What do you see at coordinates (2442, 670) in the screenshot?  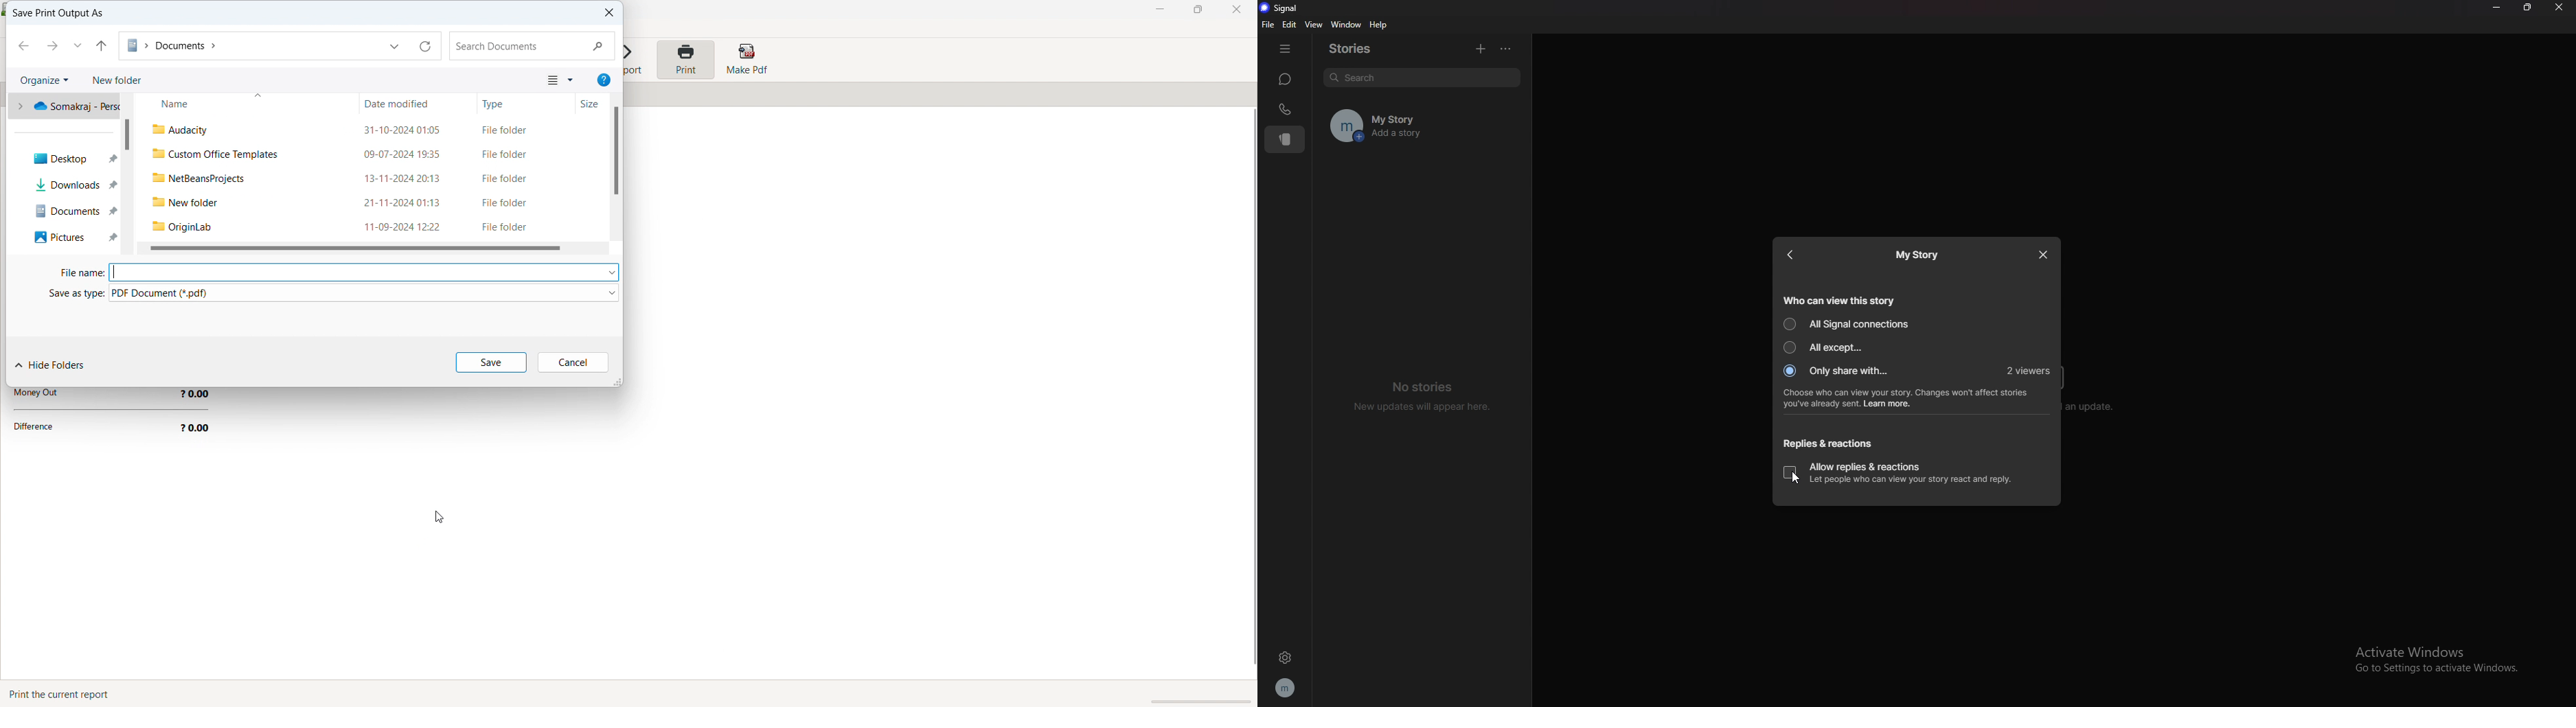 I see `Go to Settings to activate Windows.` at bounding box center [2442, 670].